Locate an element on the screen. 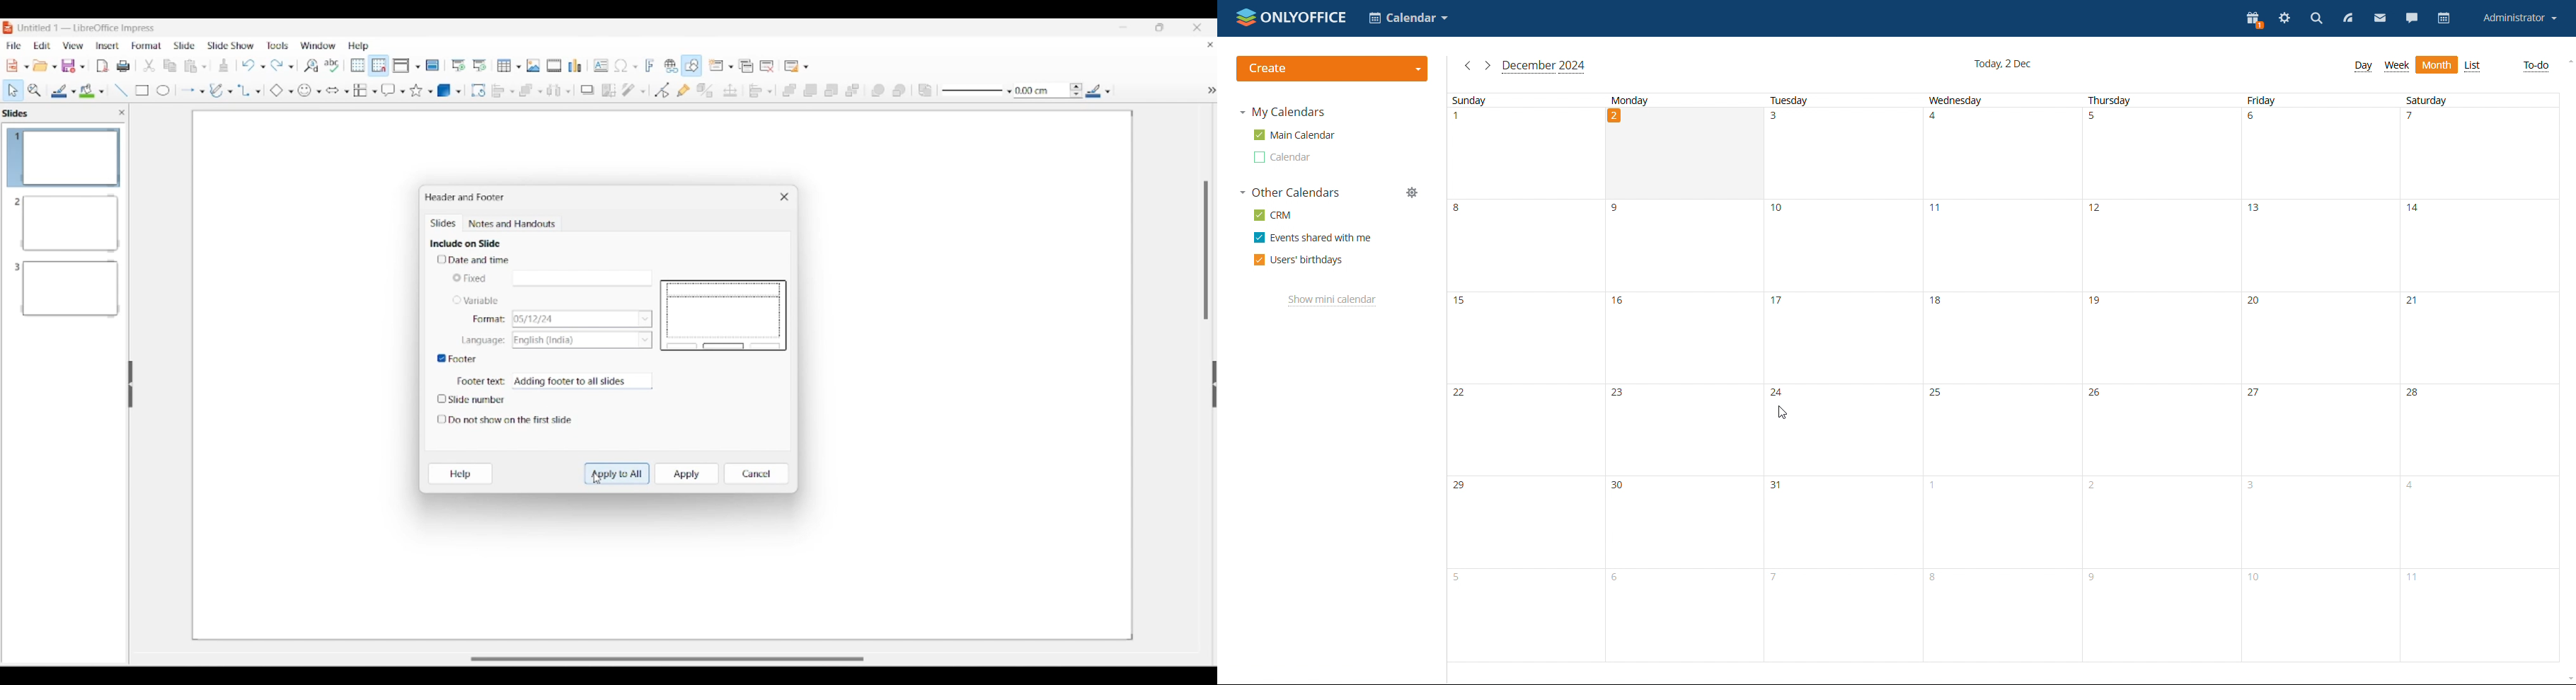 The height and width of the screenshot is (700, 2576). Section title is located at coordinates (465, 243).